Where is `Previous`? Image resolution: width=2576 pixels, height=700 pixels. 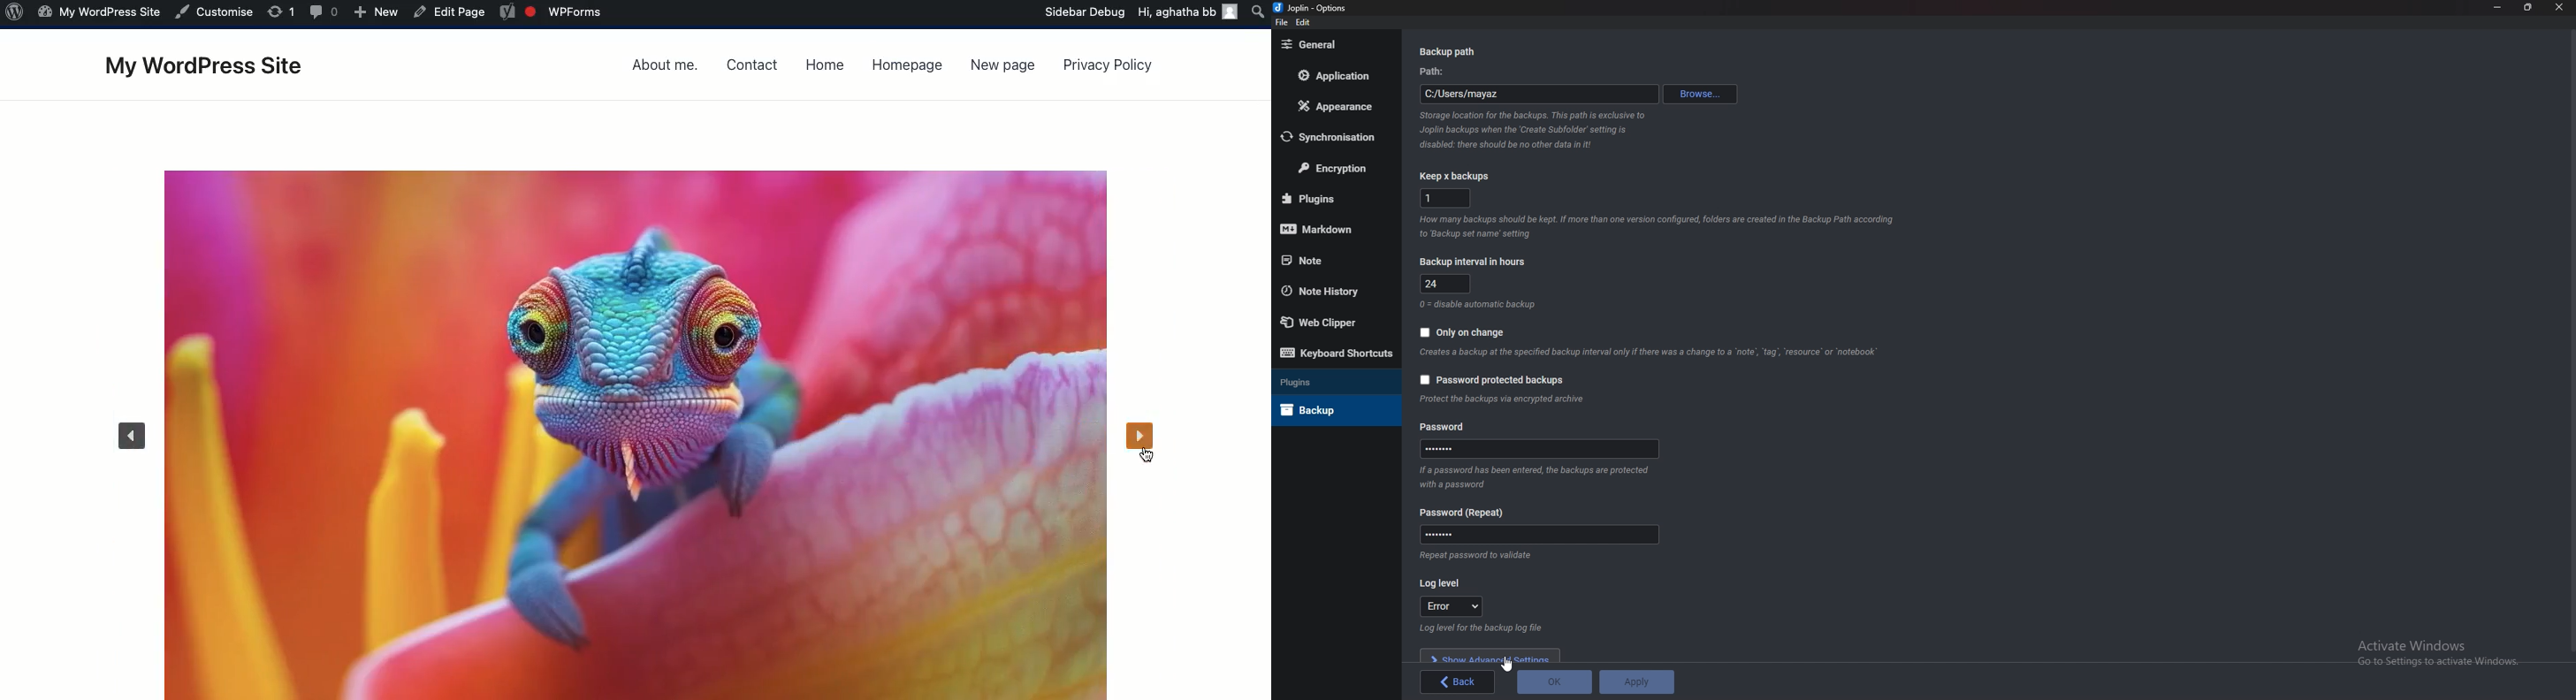 Previous is located at coordinates (127, 435).